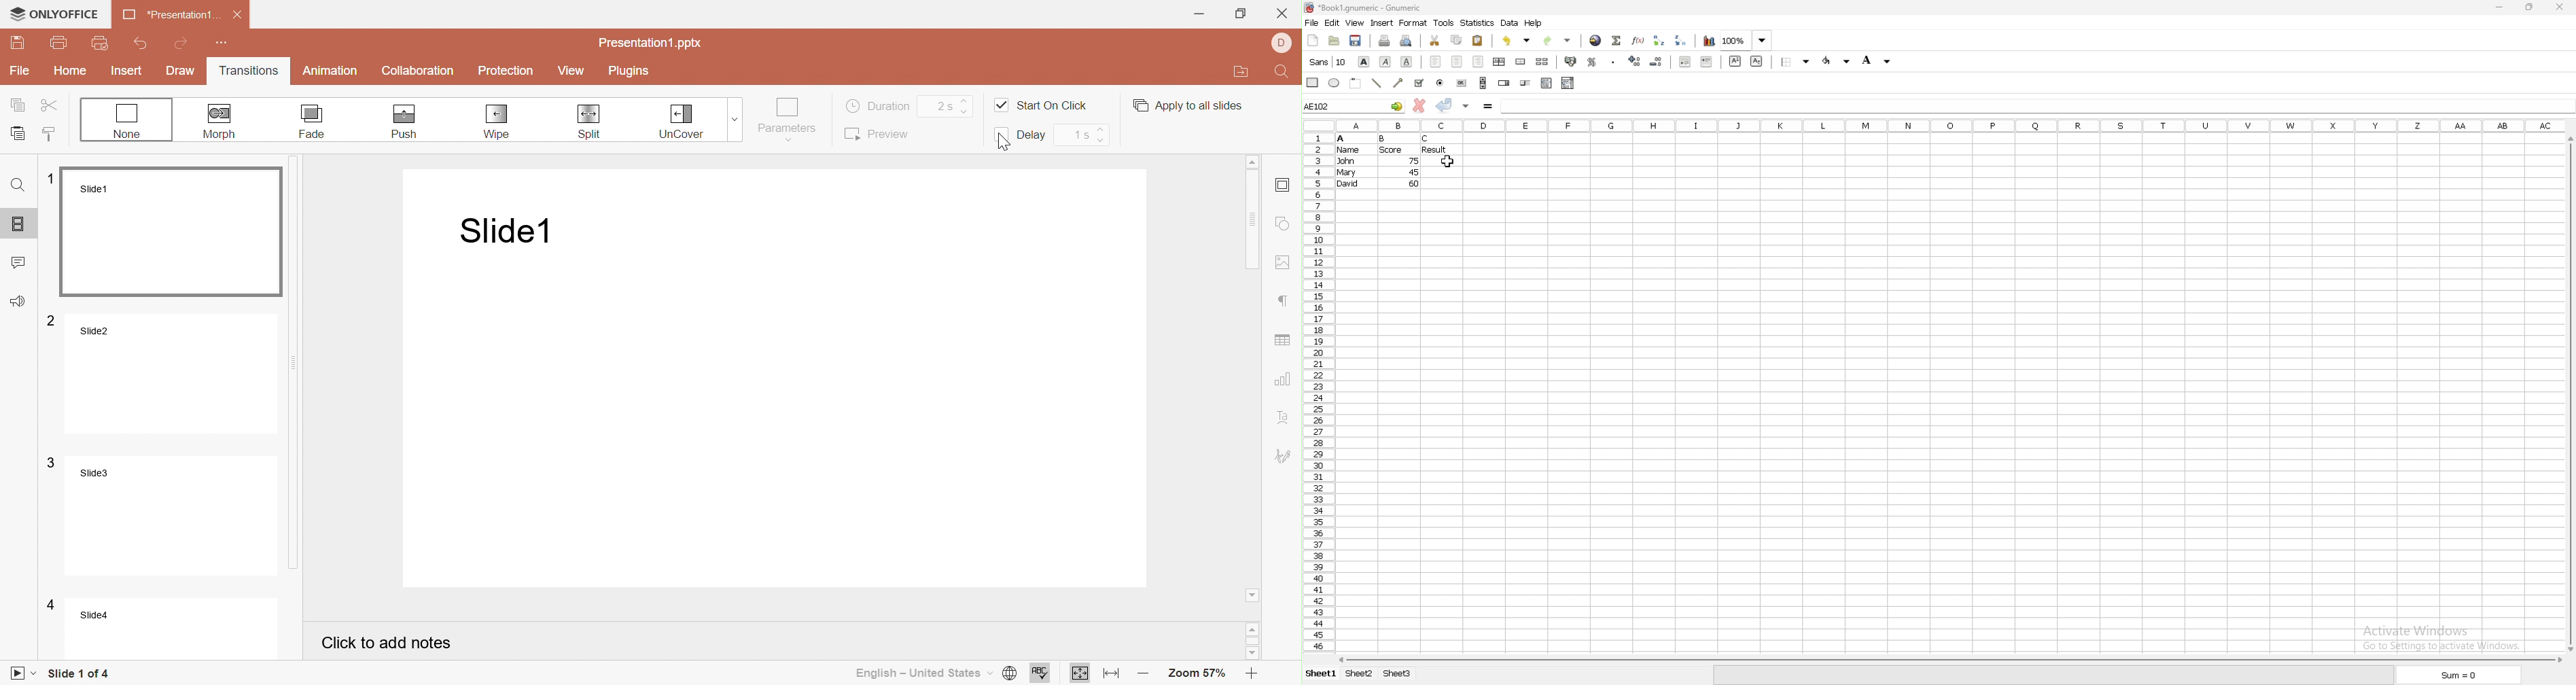  Describe the element at coordinates (497, 121) in the screenshot. I see `Wipe` at that location.